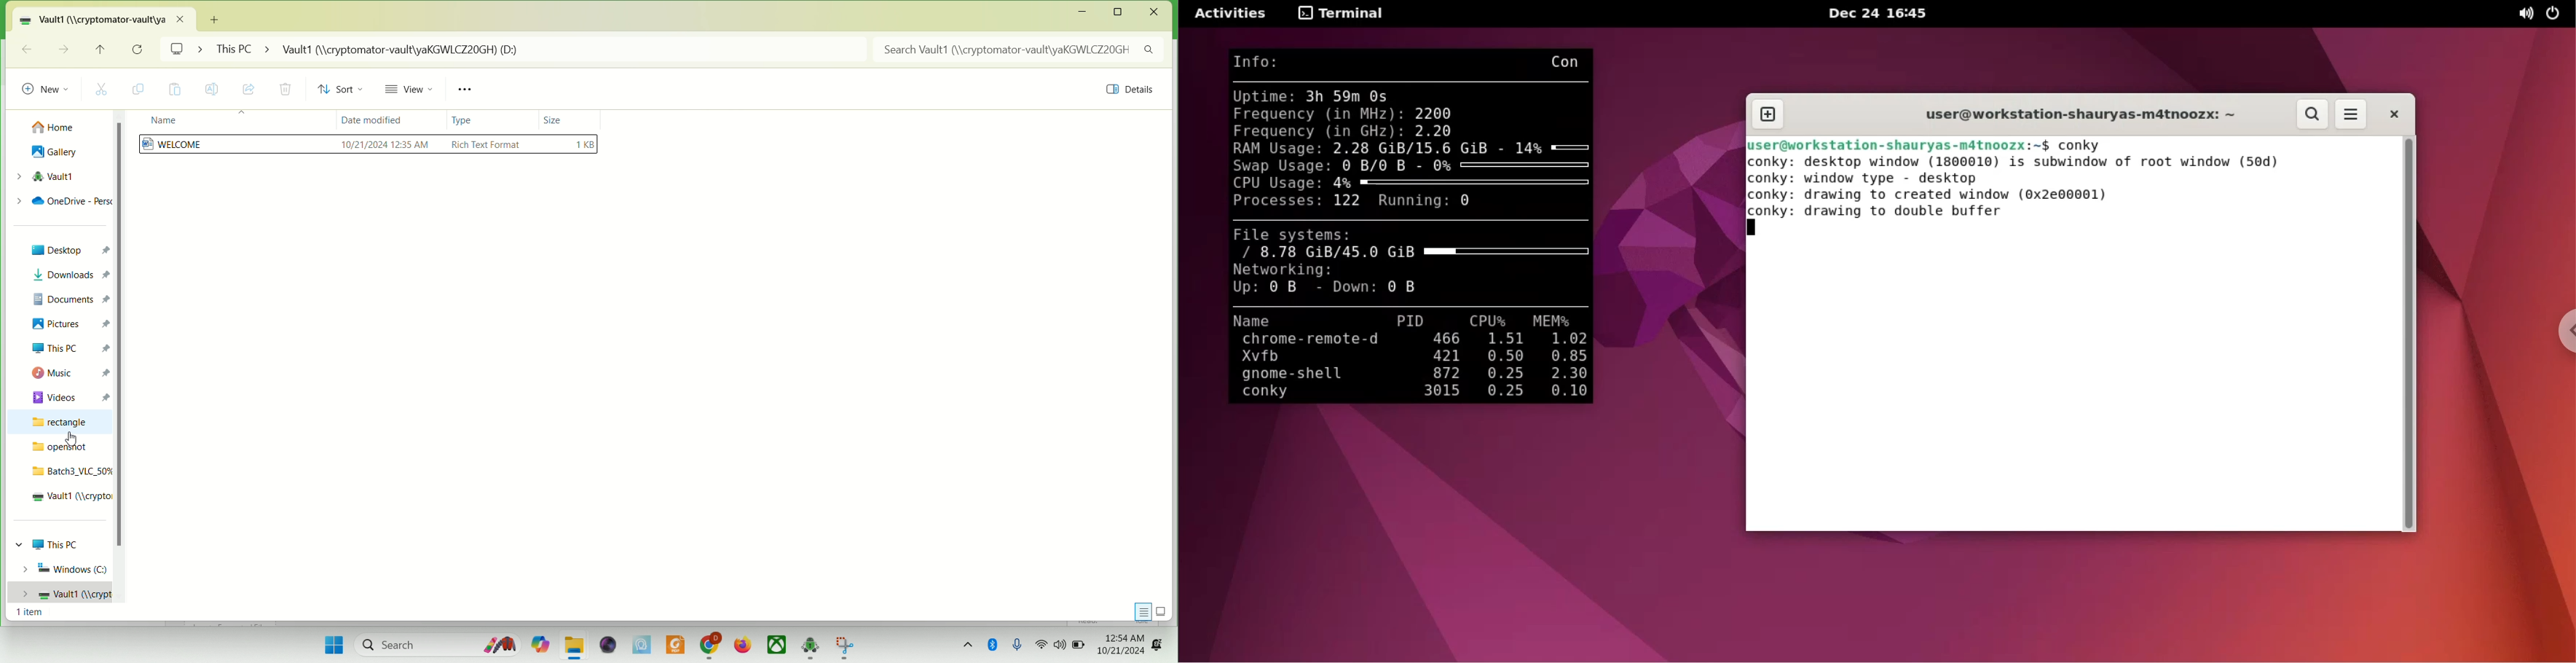 This screenshot has height=672, width=2576. Describe the element at coordinates (69, 395) in the screenshot. I see `videos` at that location.